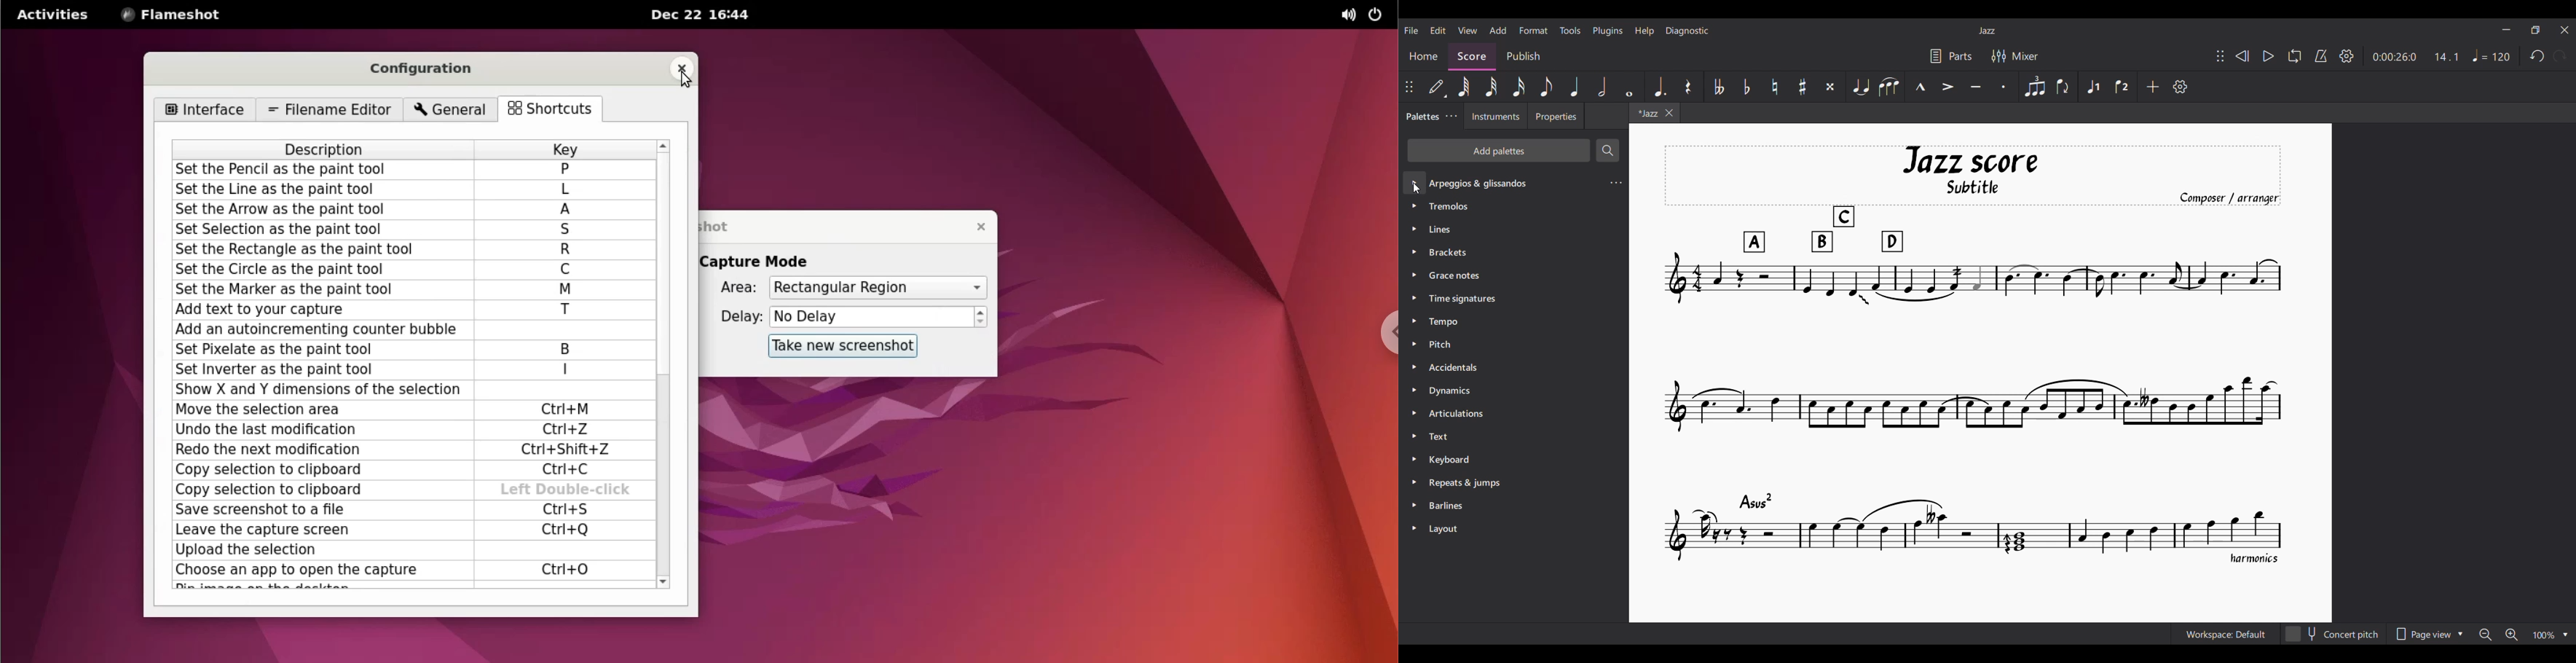 Image resolution: width=2576 pixels, height=672 pixels. What do you see at coordinates (2566, 30) in the screenshot?
I see `Close interface` at bounding box center [2566, 30].